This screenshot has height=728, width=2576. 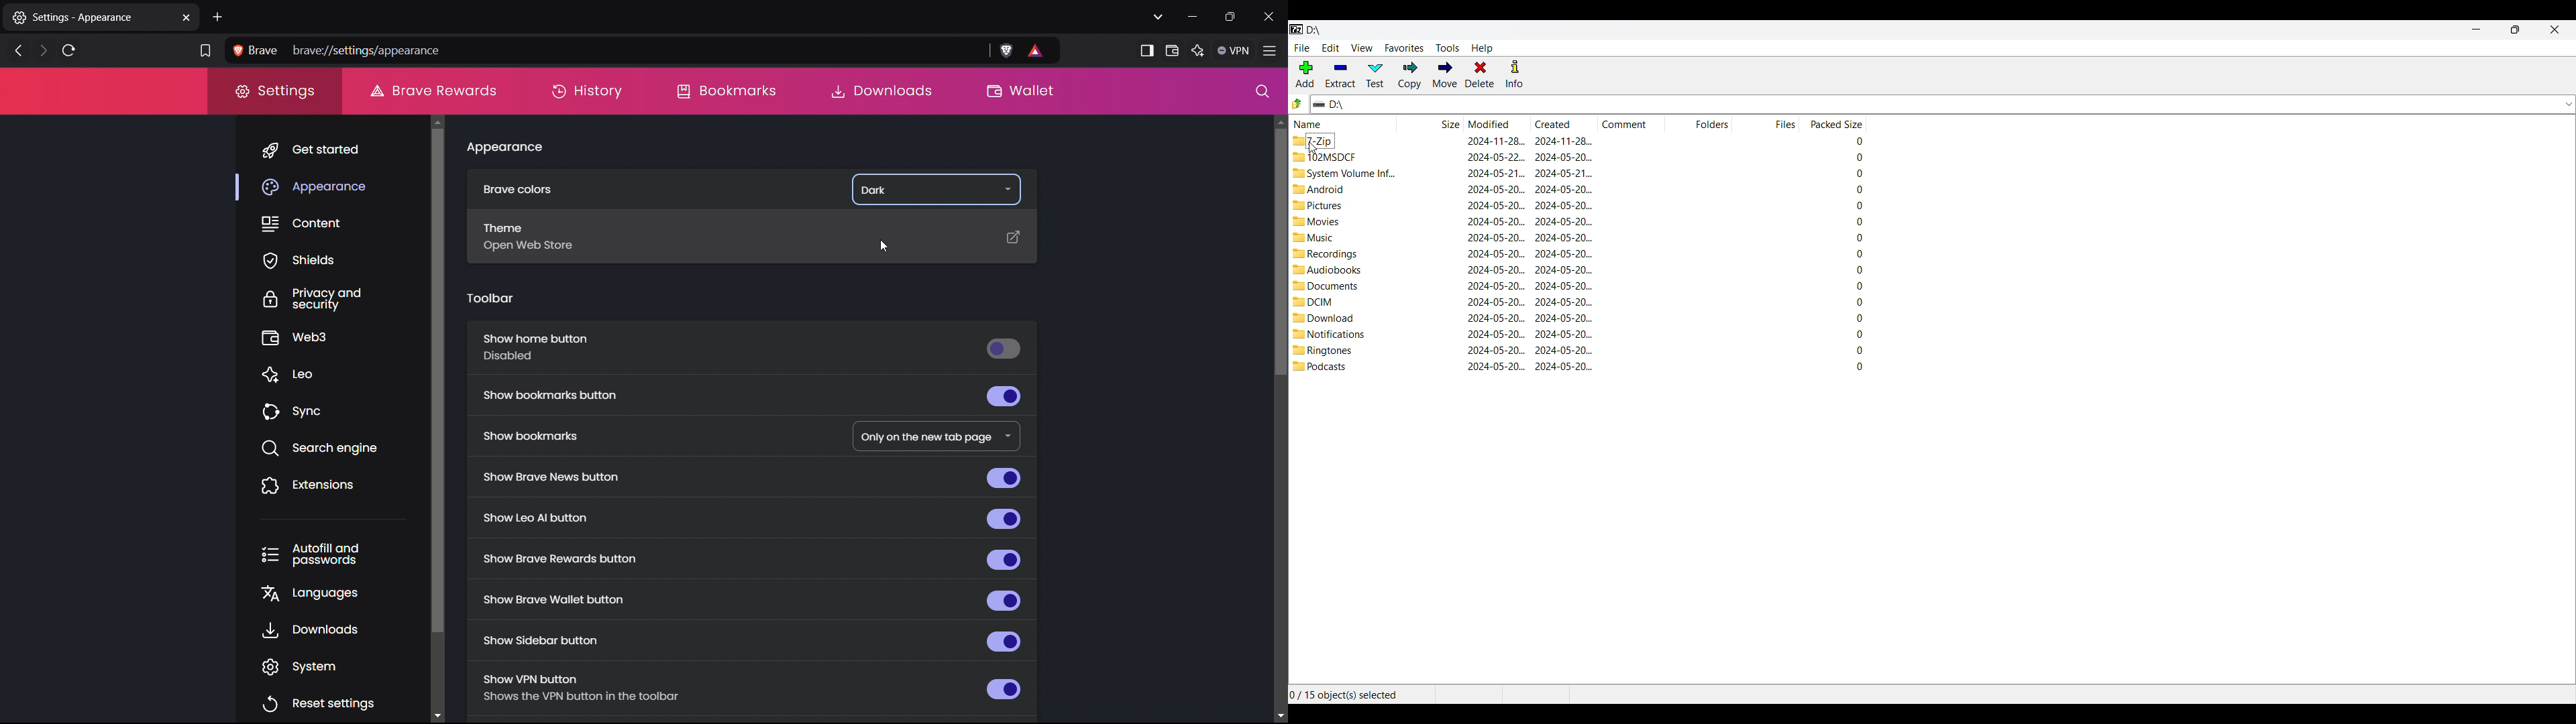 What do you see at coordinates (1563, 205) in the screenshot?
I see `created date & time` at bounding box center [1563, 205].